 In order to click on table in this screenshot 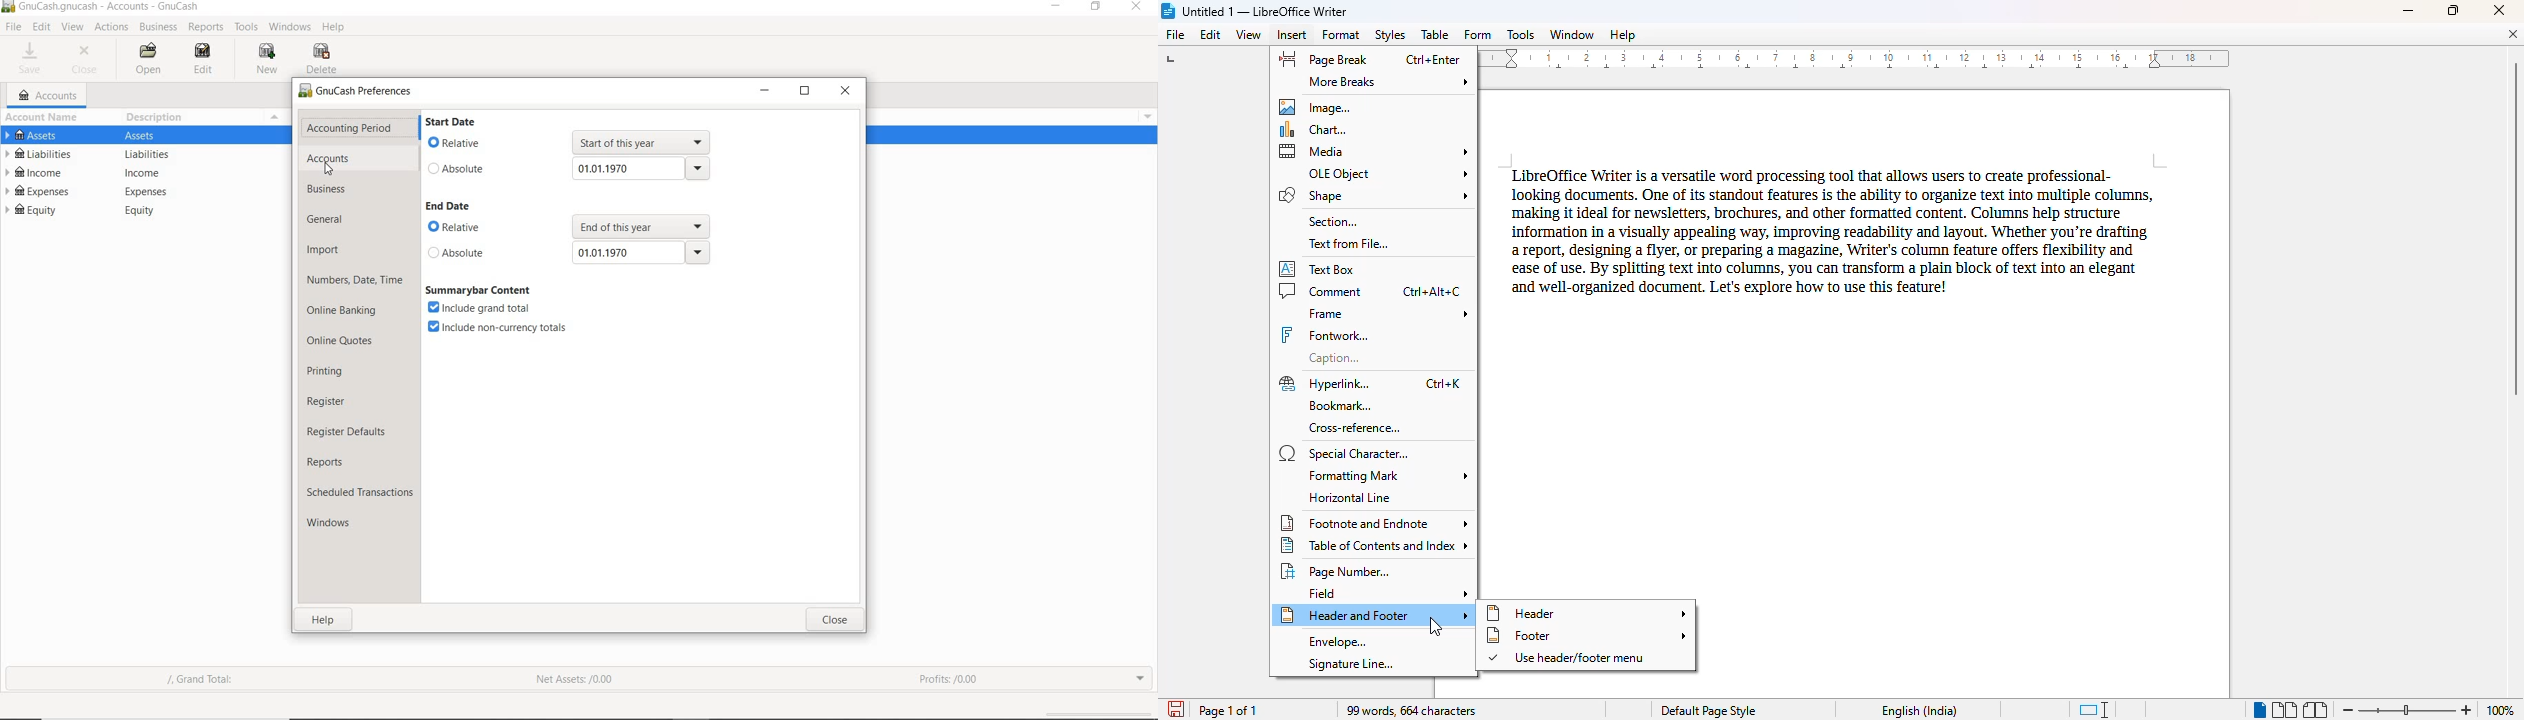, I will do `click(1435, 35)`.